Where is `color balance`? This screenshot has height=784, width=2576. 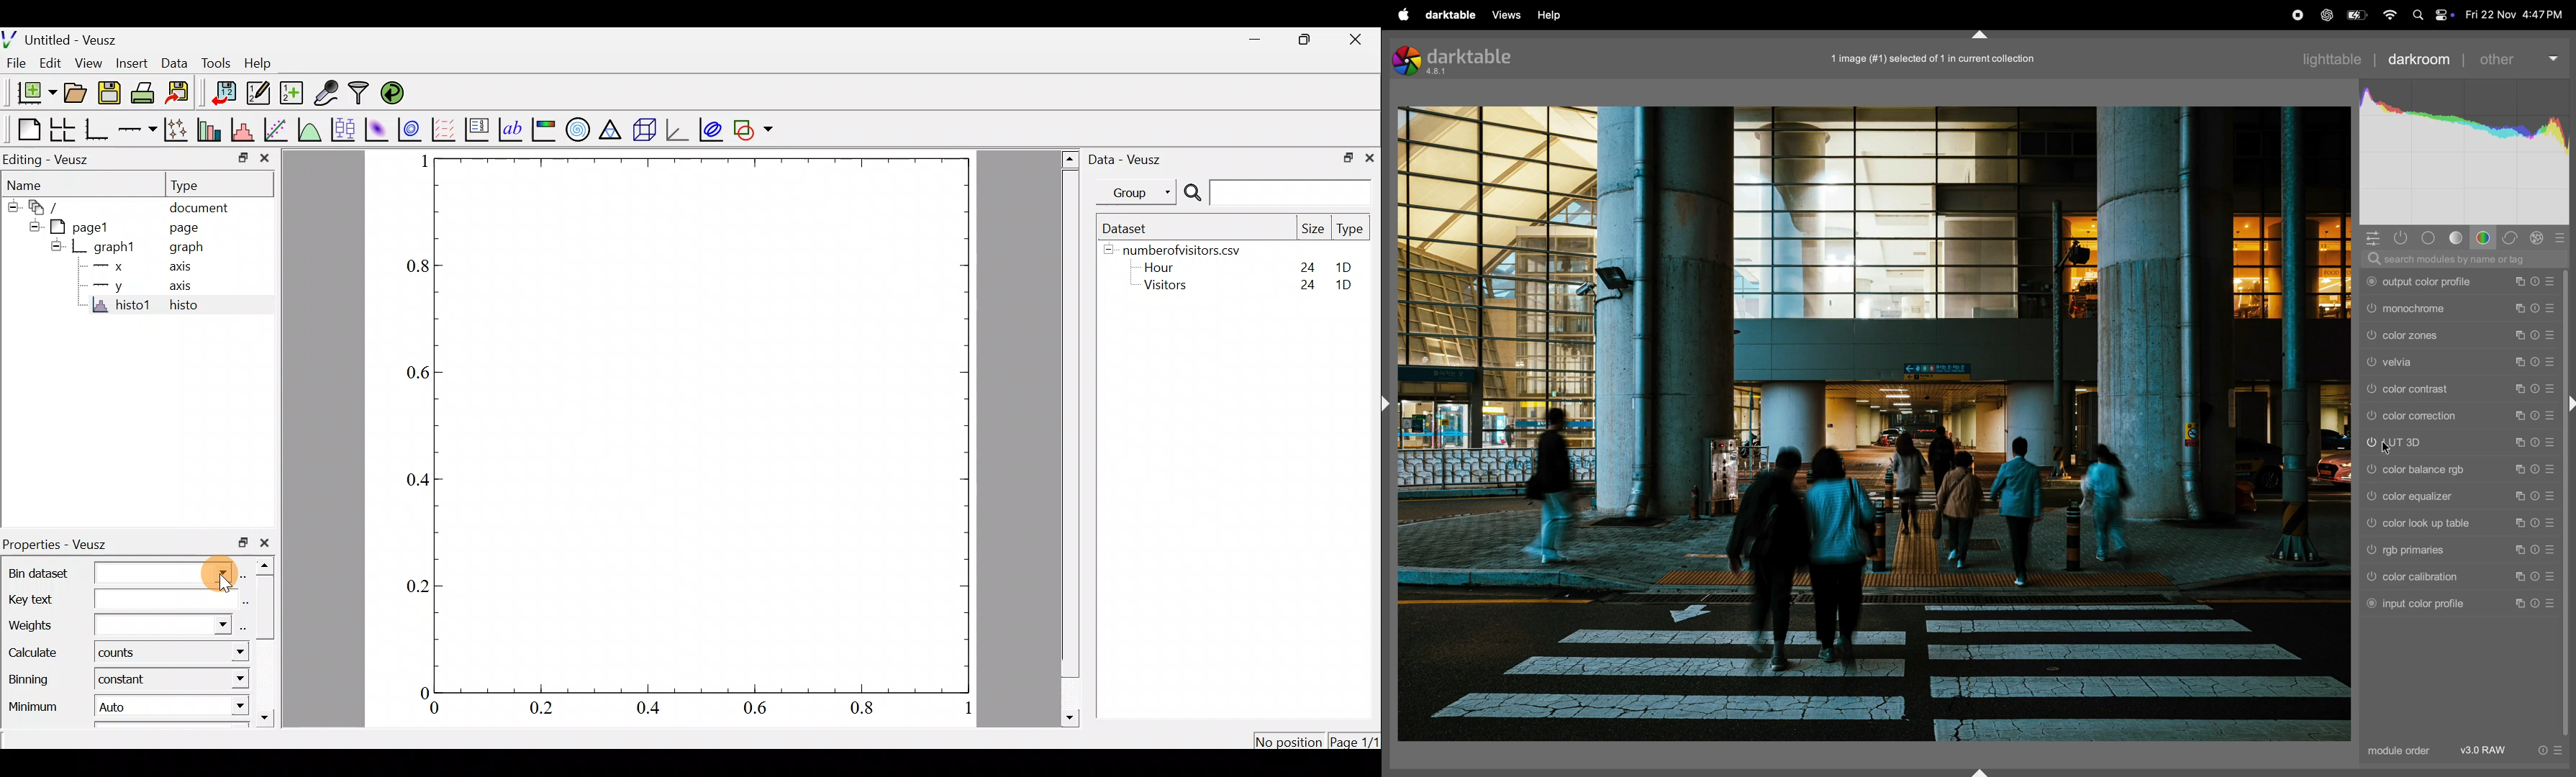 color balance is located at coordinates (2441, 469).